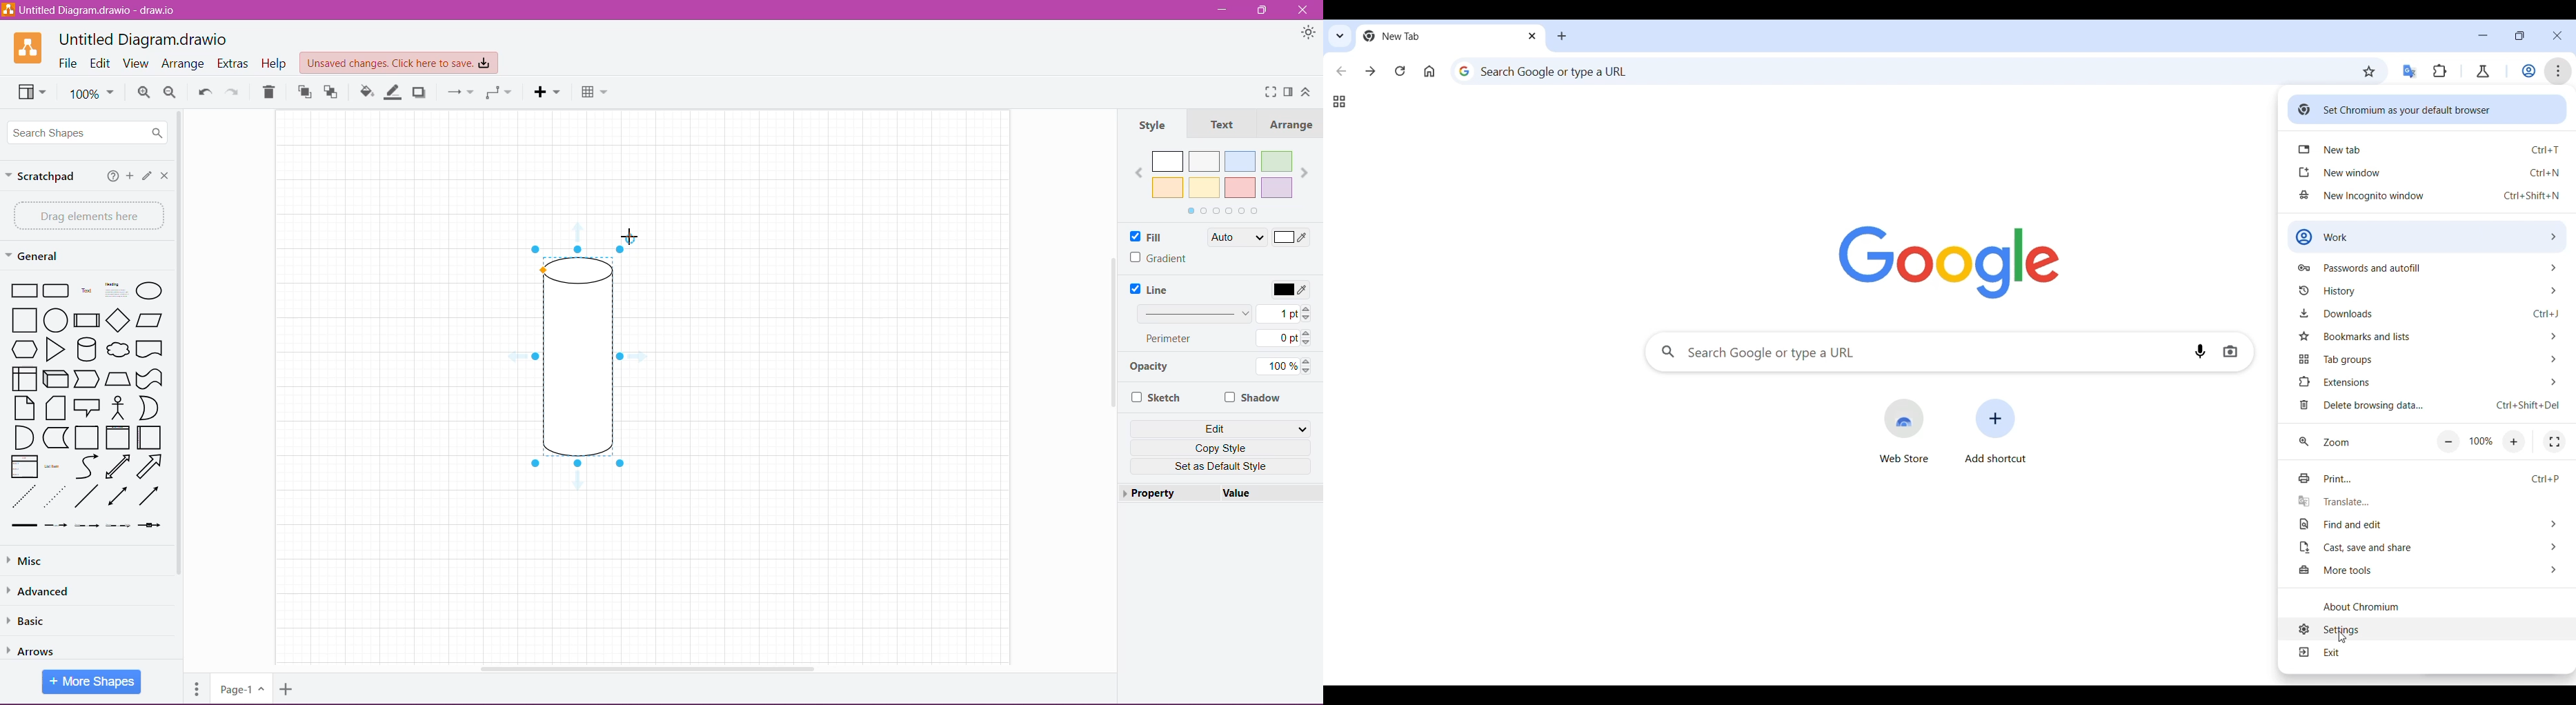  I want to click on Close, so click(165, 175).